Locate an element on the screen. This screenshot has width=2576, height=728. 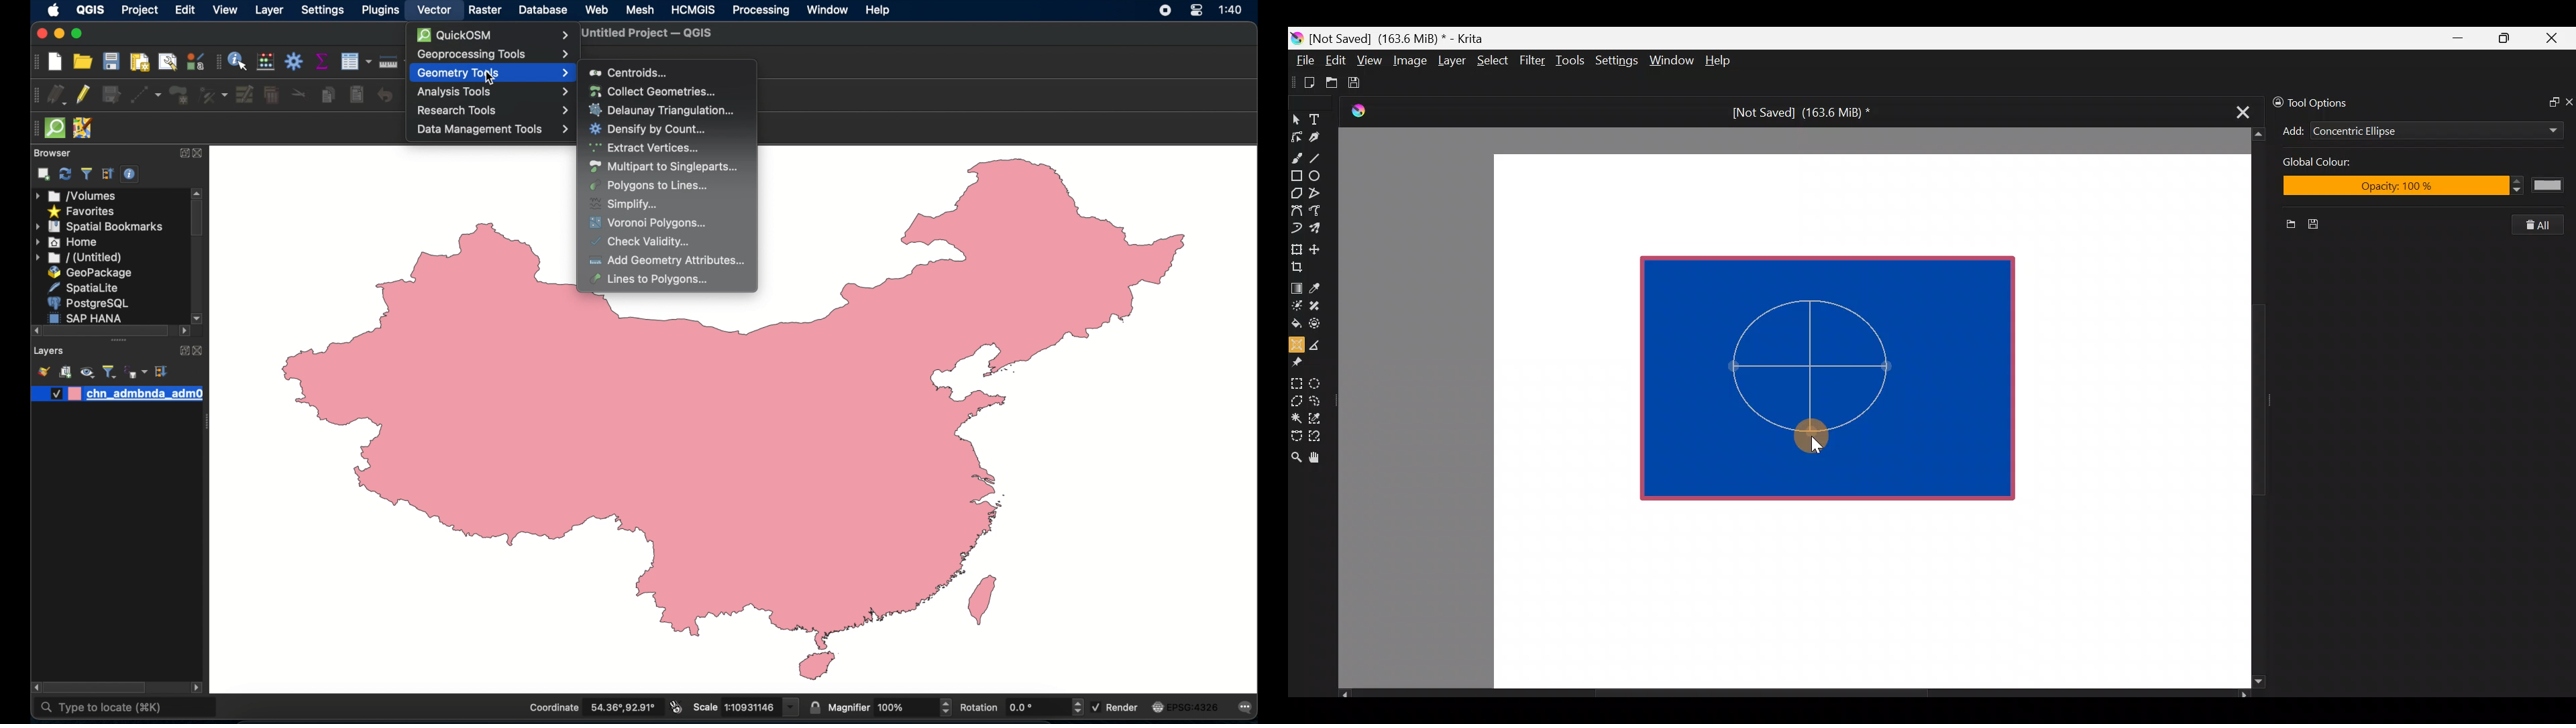
quick osm is located at coordinates (56, 129).